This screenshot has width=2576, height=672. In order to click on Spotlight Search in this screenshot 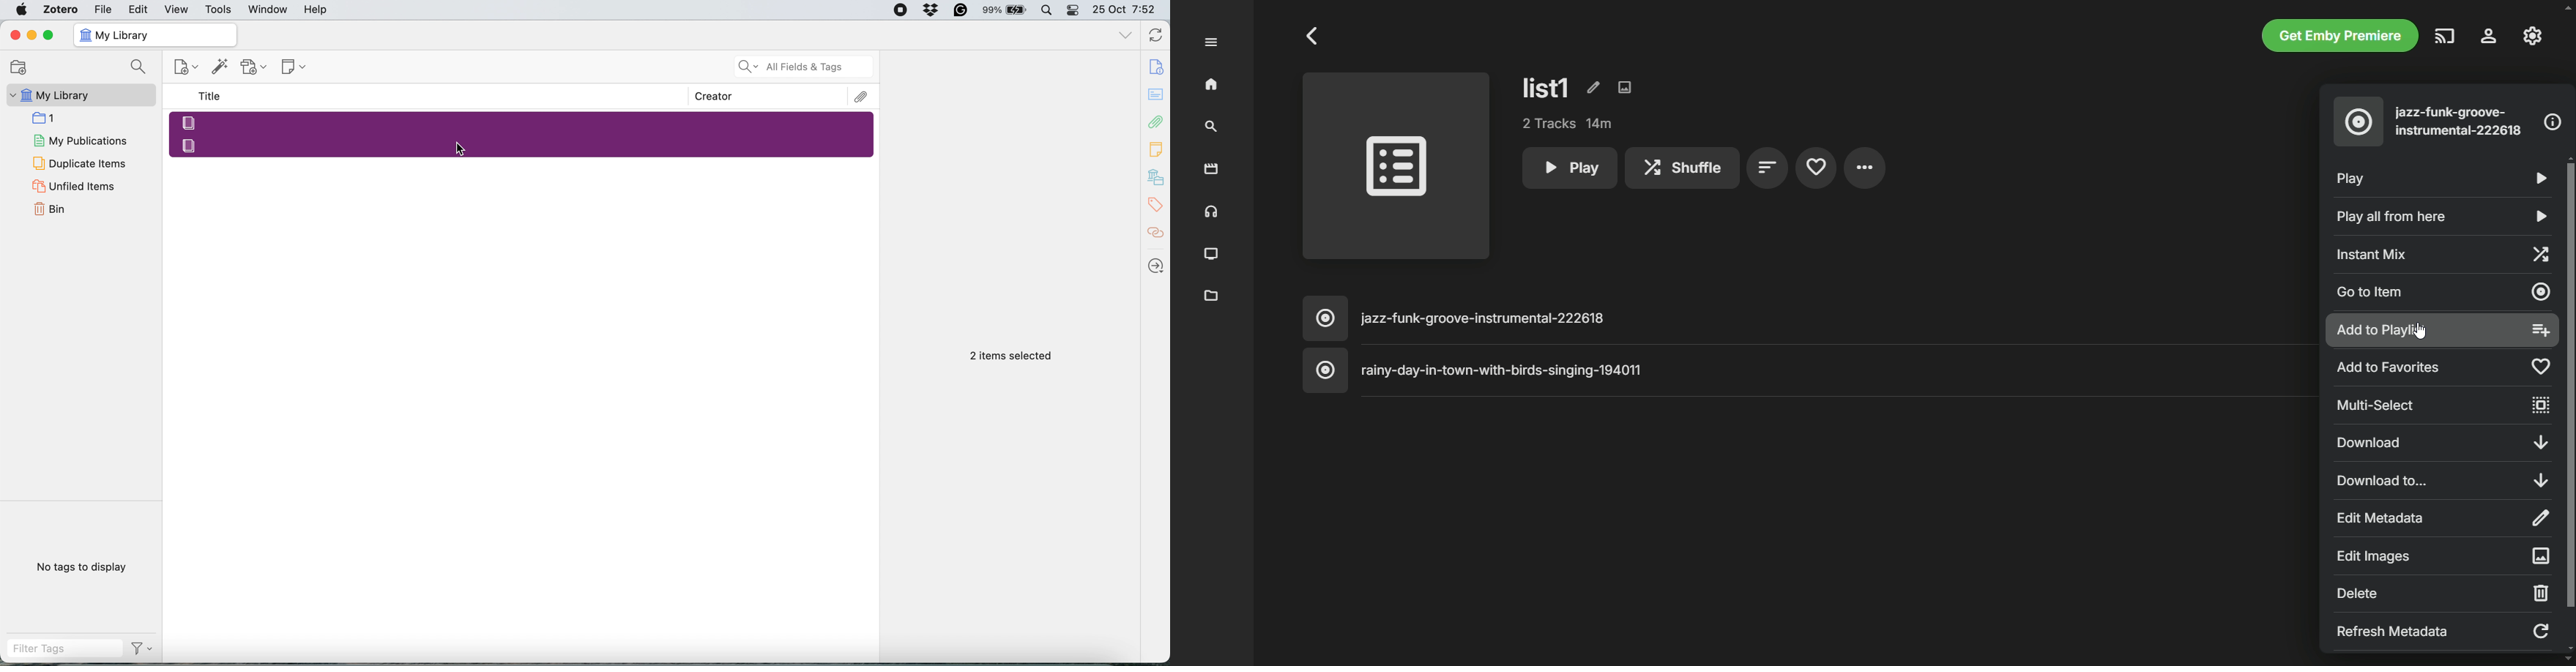, I will do `click(1046, 10)`.